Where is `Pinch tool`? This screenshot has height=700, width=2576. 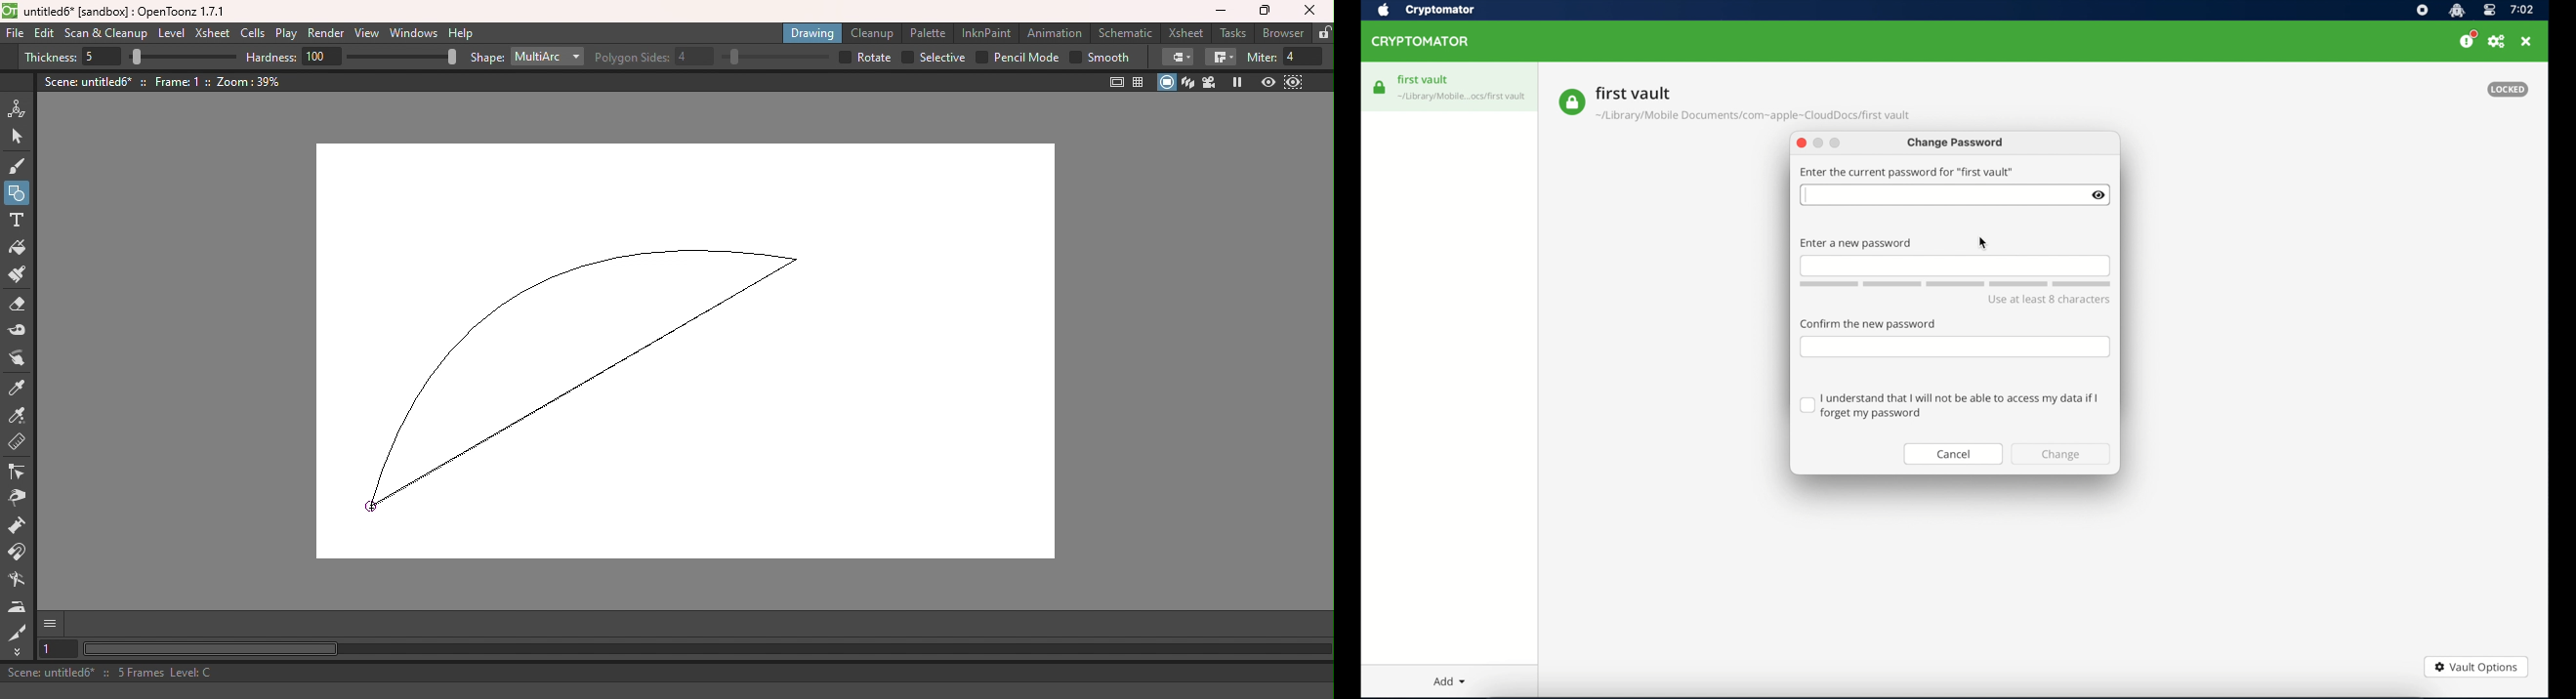 Pinch tool is located at coordinates (21, 501).